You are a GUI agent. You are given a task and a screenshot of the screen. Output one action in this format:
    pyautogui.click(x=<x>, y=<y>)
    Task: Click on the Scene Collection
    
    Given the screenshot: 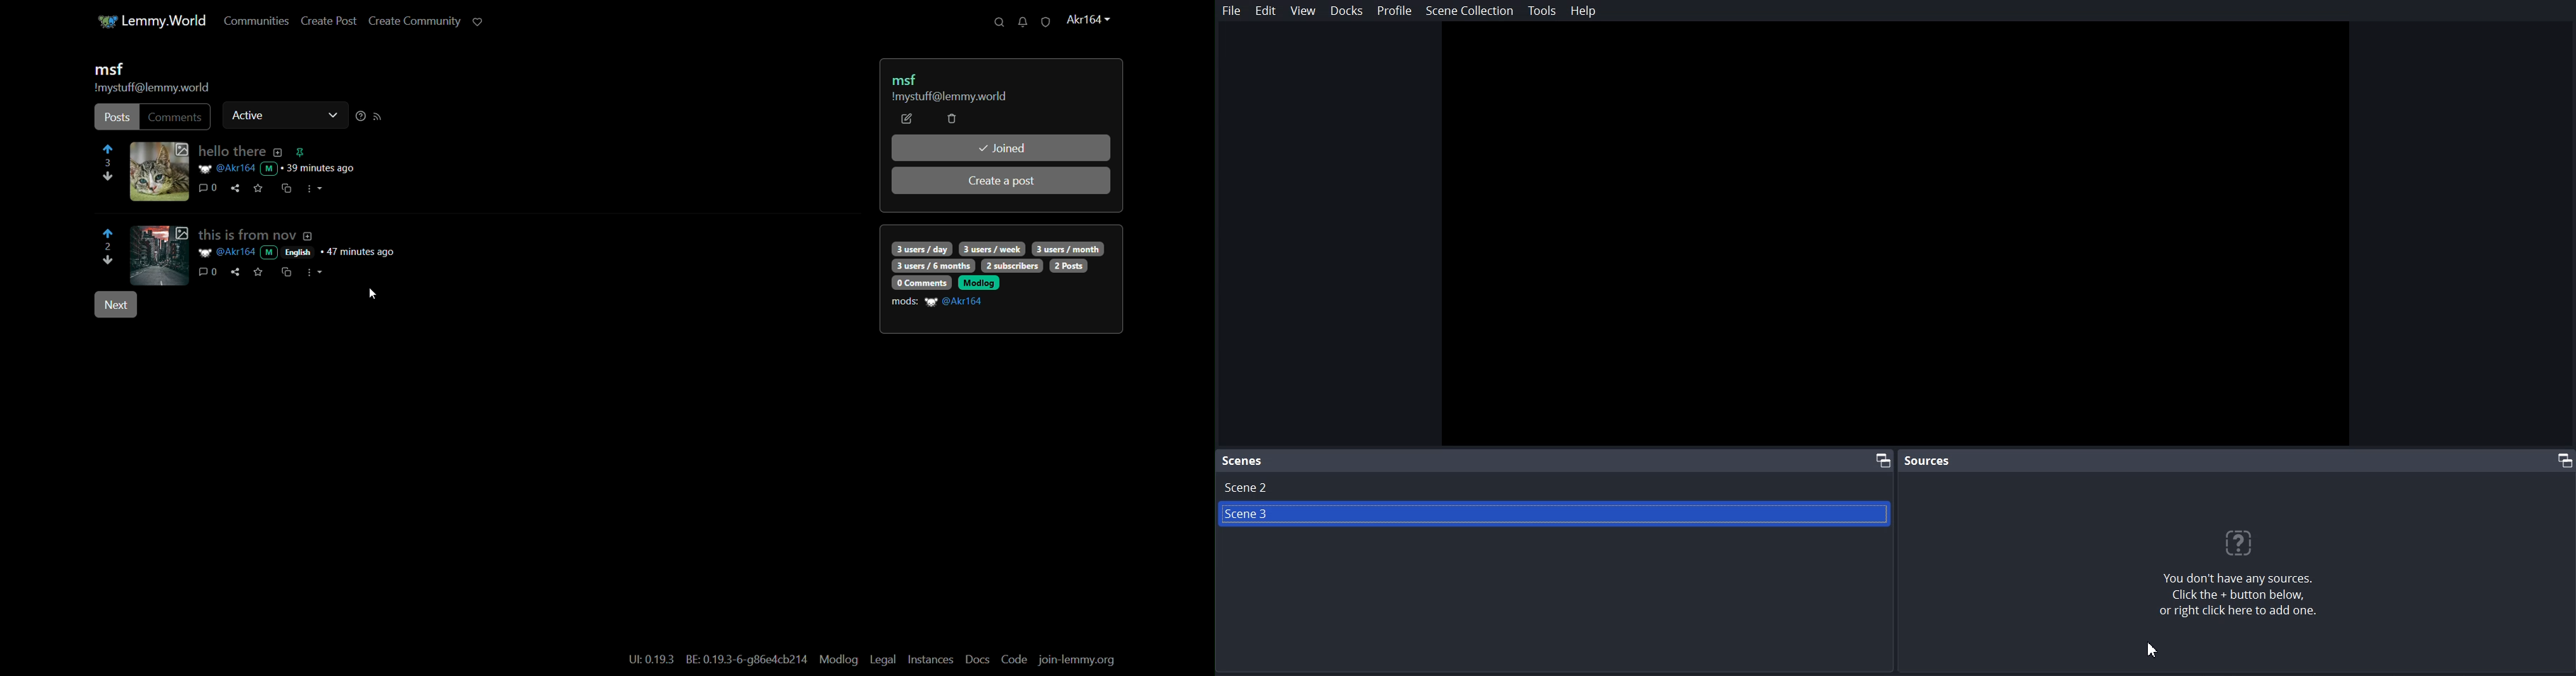 What is the action you would take?
    pyautogui.click(x=1469, y=11)
    